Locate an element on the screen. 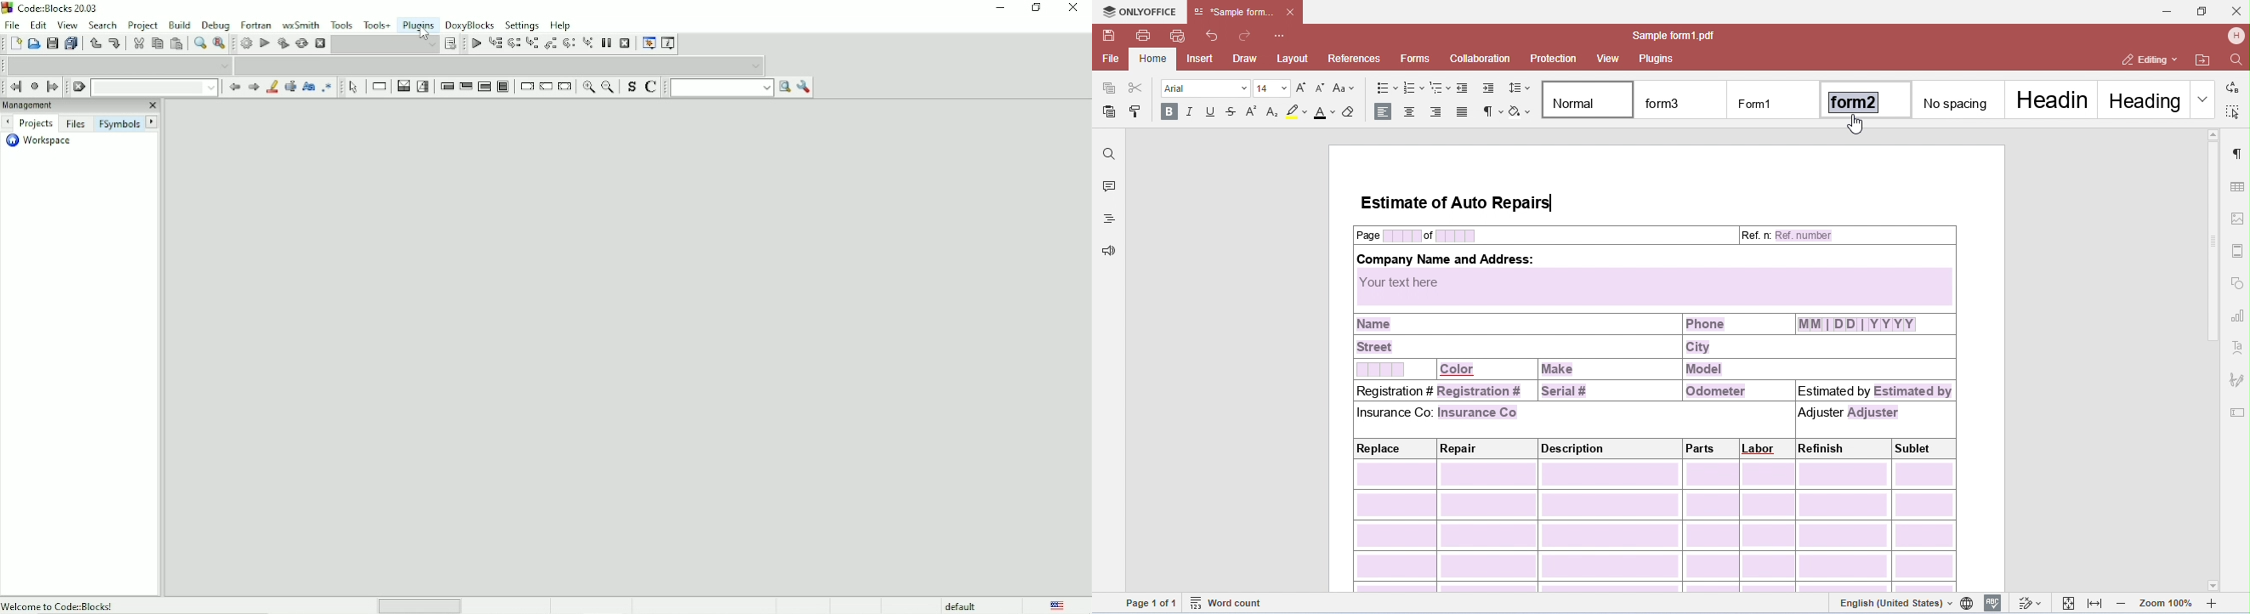 The height and width of the screenshot is (616, 2268). Use regex is located at coordinates (327, 87).